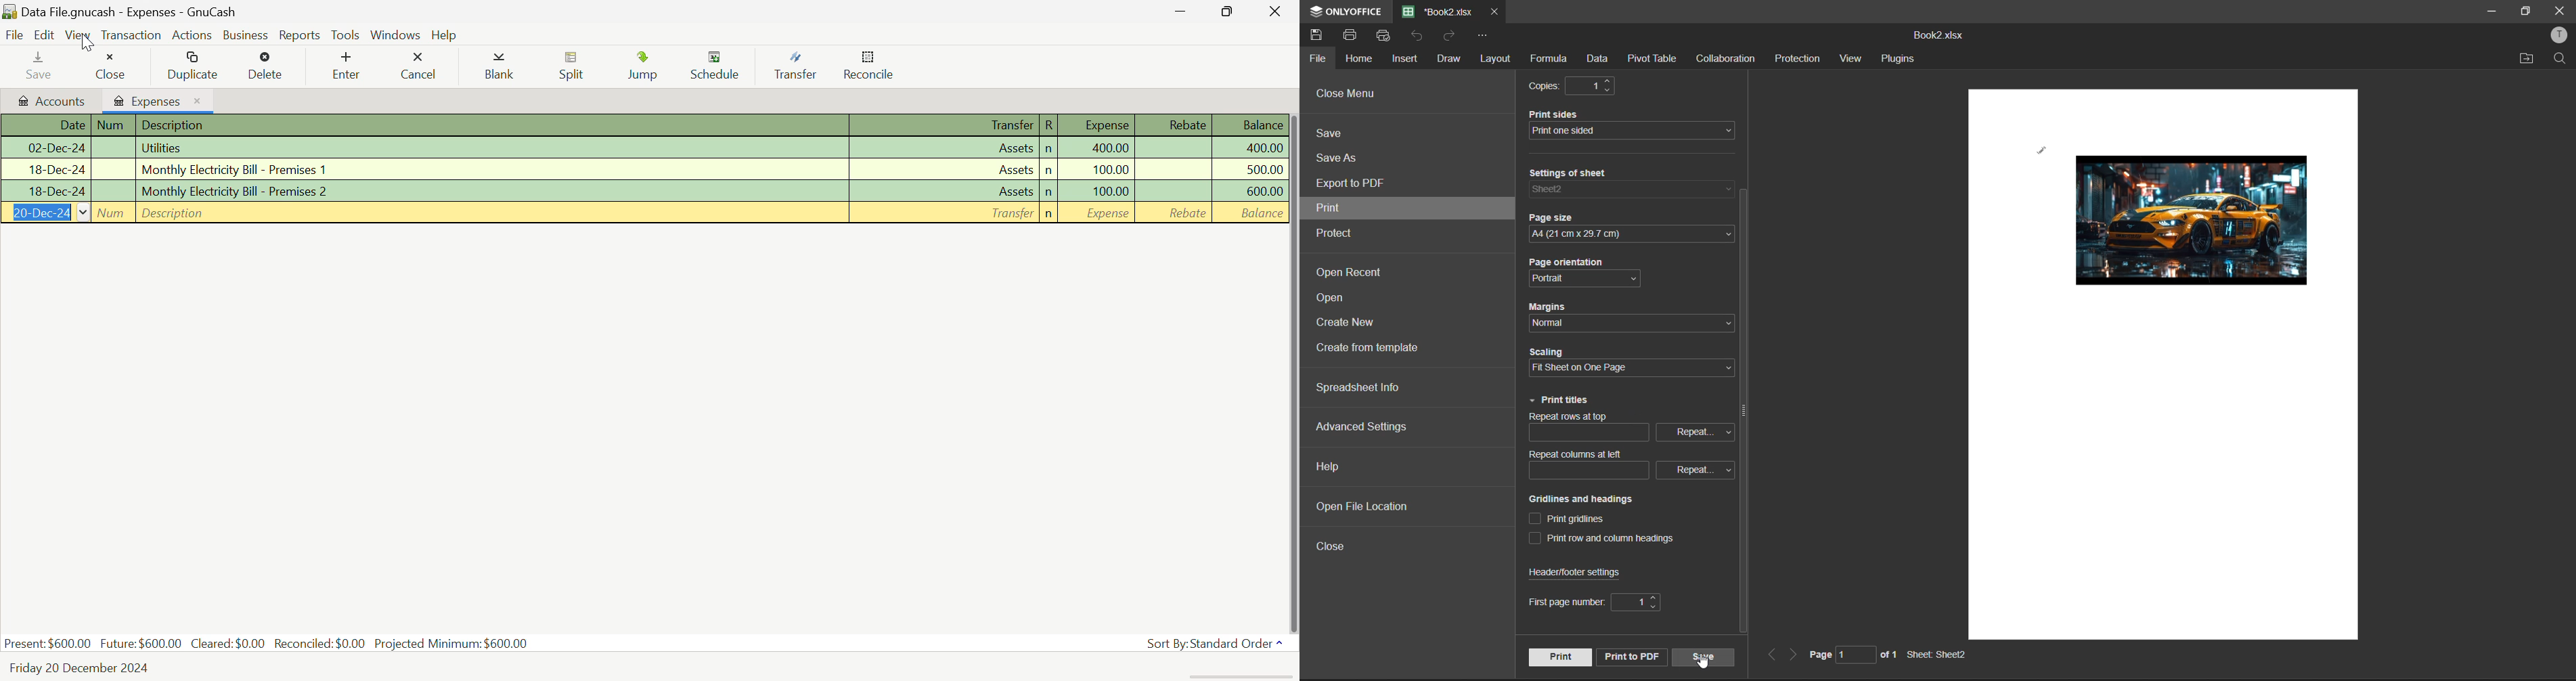 The height and width of the screenshot is (700, 2576). What do you see at coordinates (41, 66) in the screenshot?
I see `Save` at bounding box center [41, 66].